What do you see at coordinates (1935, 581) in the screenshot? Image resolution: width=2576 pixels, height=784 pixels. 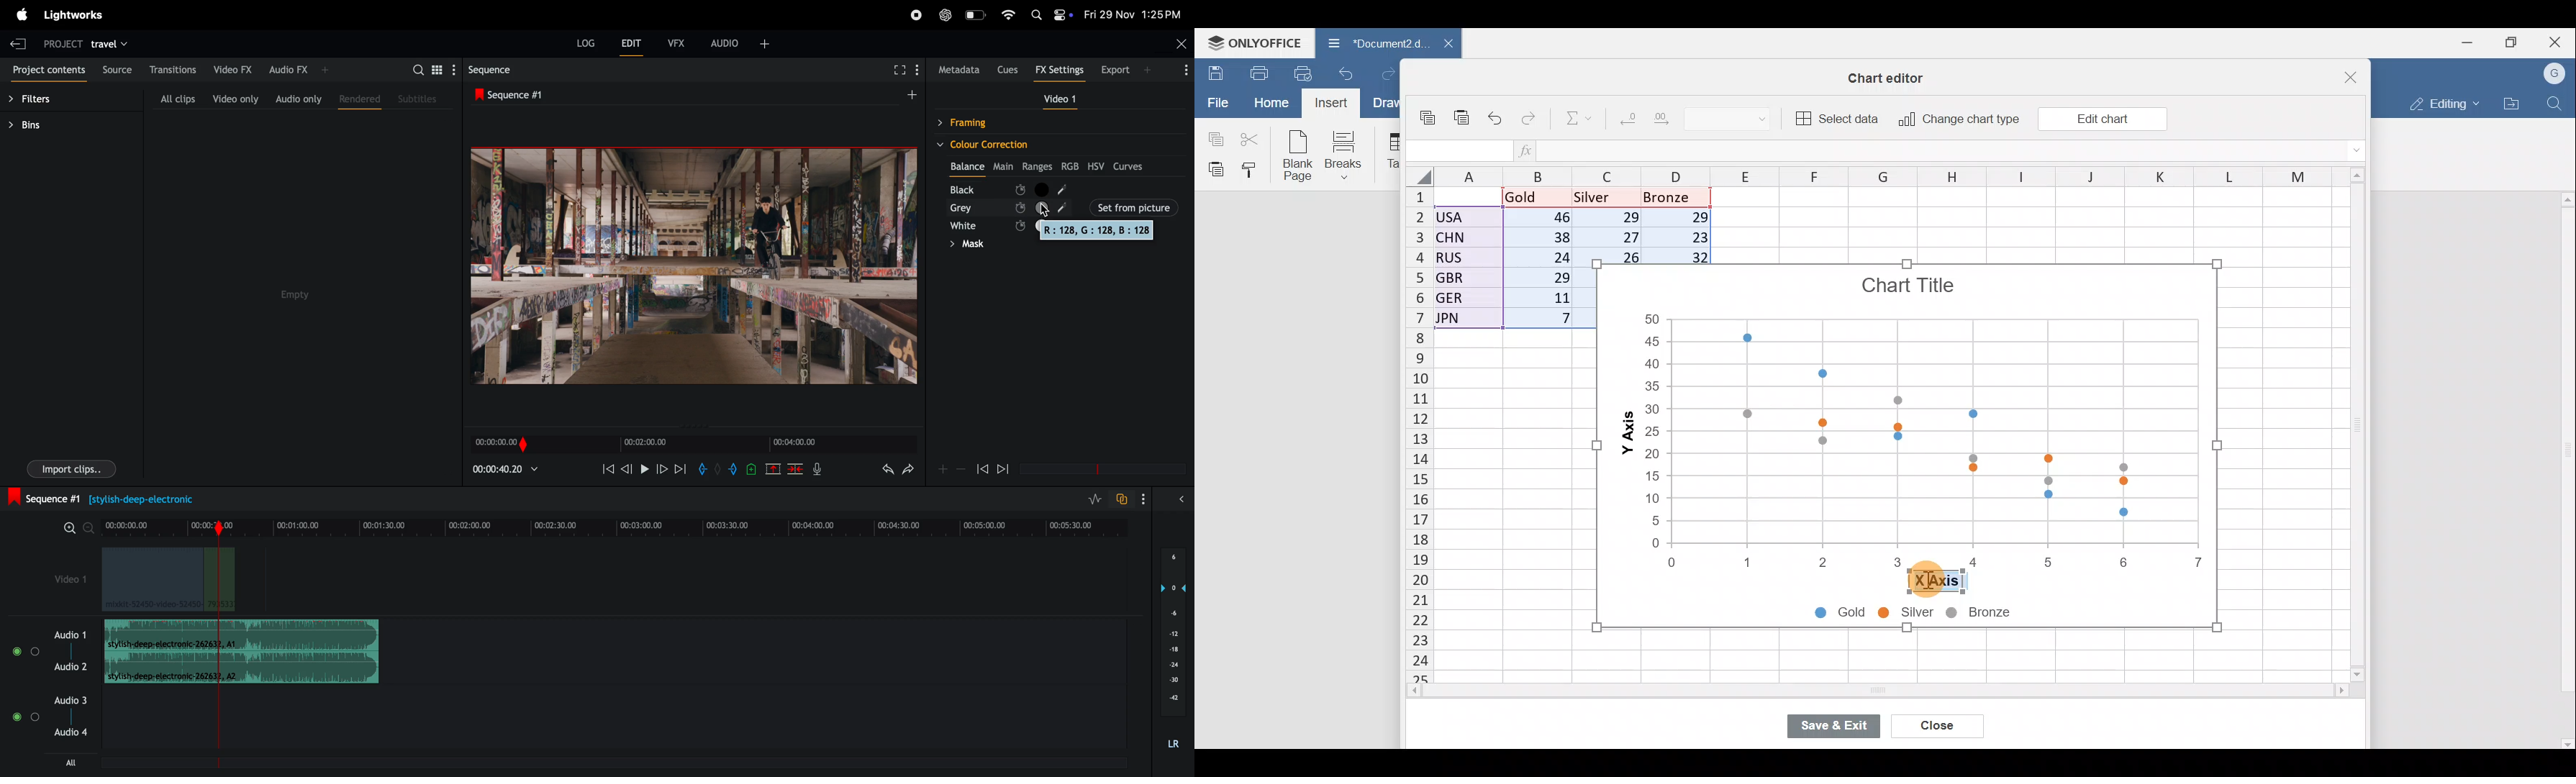 I see `x axis` at bounding box center [1935, 581].